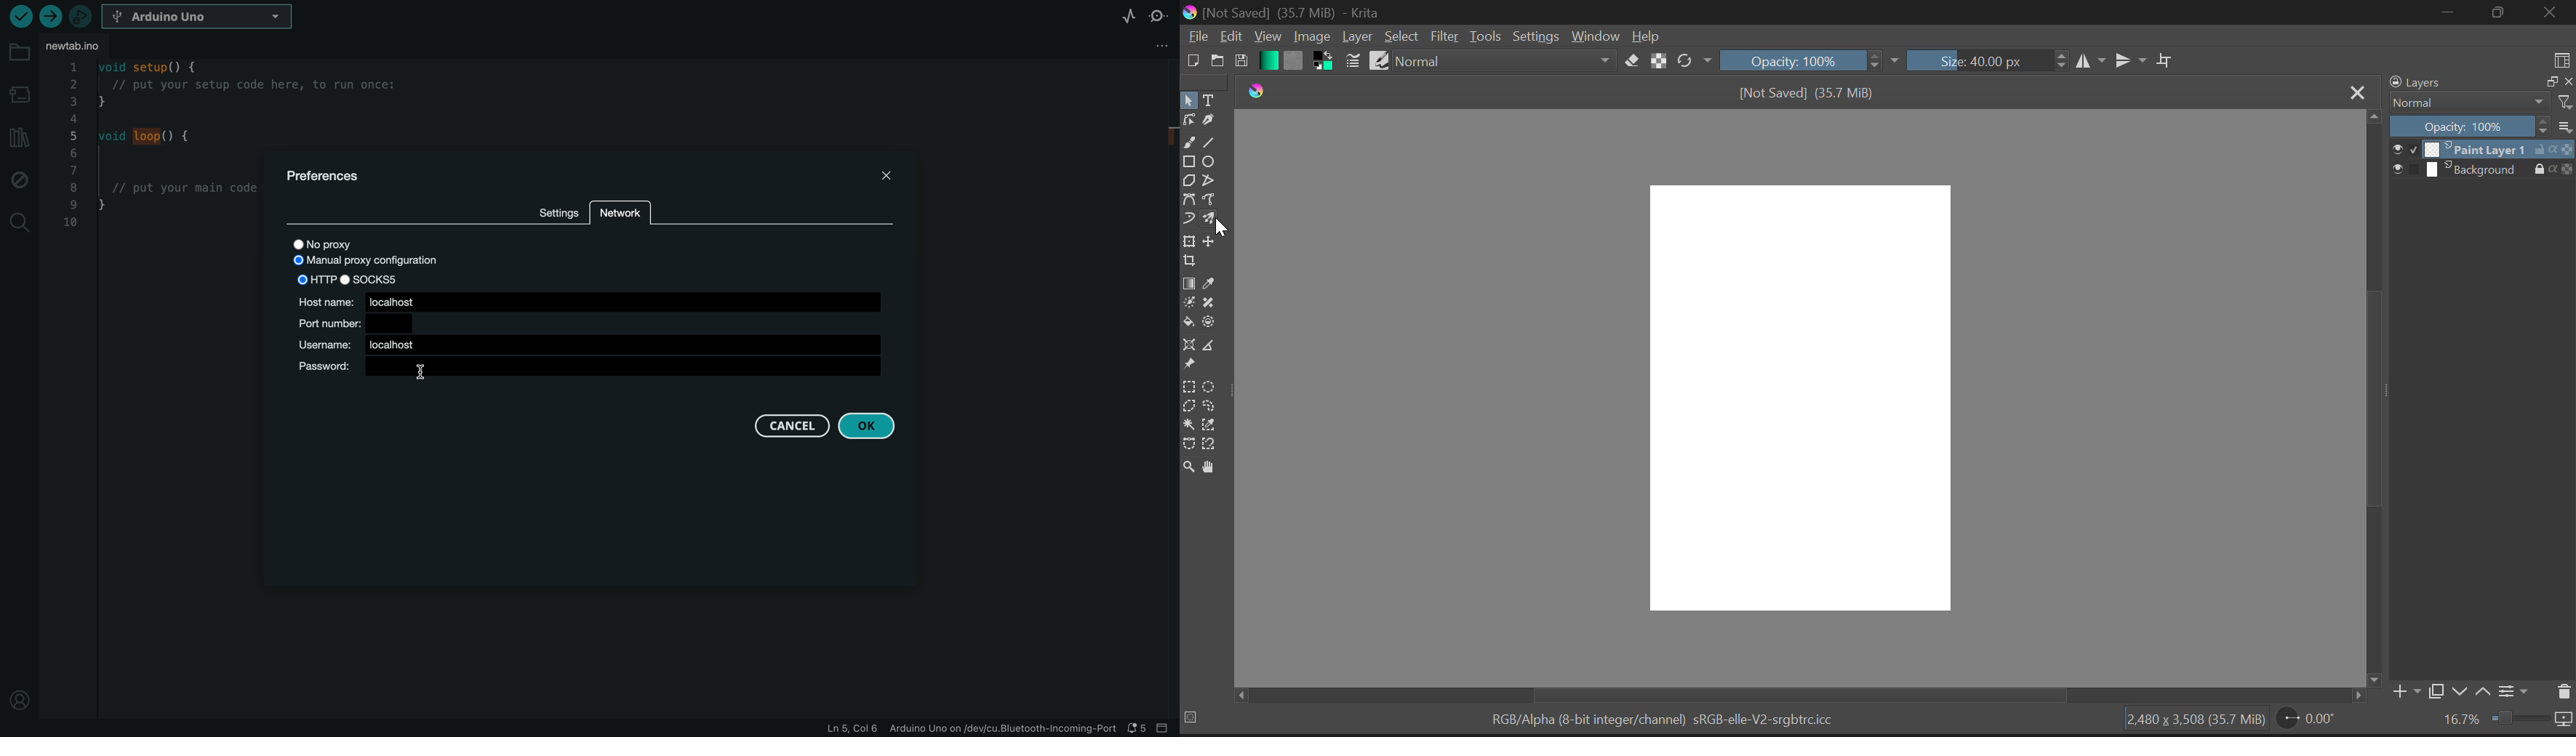 This screenshot has height=756, width=2576. Describe the element at coordinates (1211, 200) in the screenshot. I see `Freehand Path Tool` at that location.